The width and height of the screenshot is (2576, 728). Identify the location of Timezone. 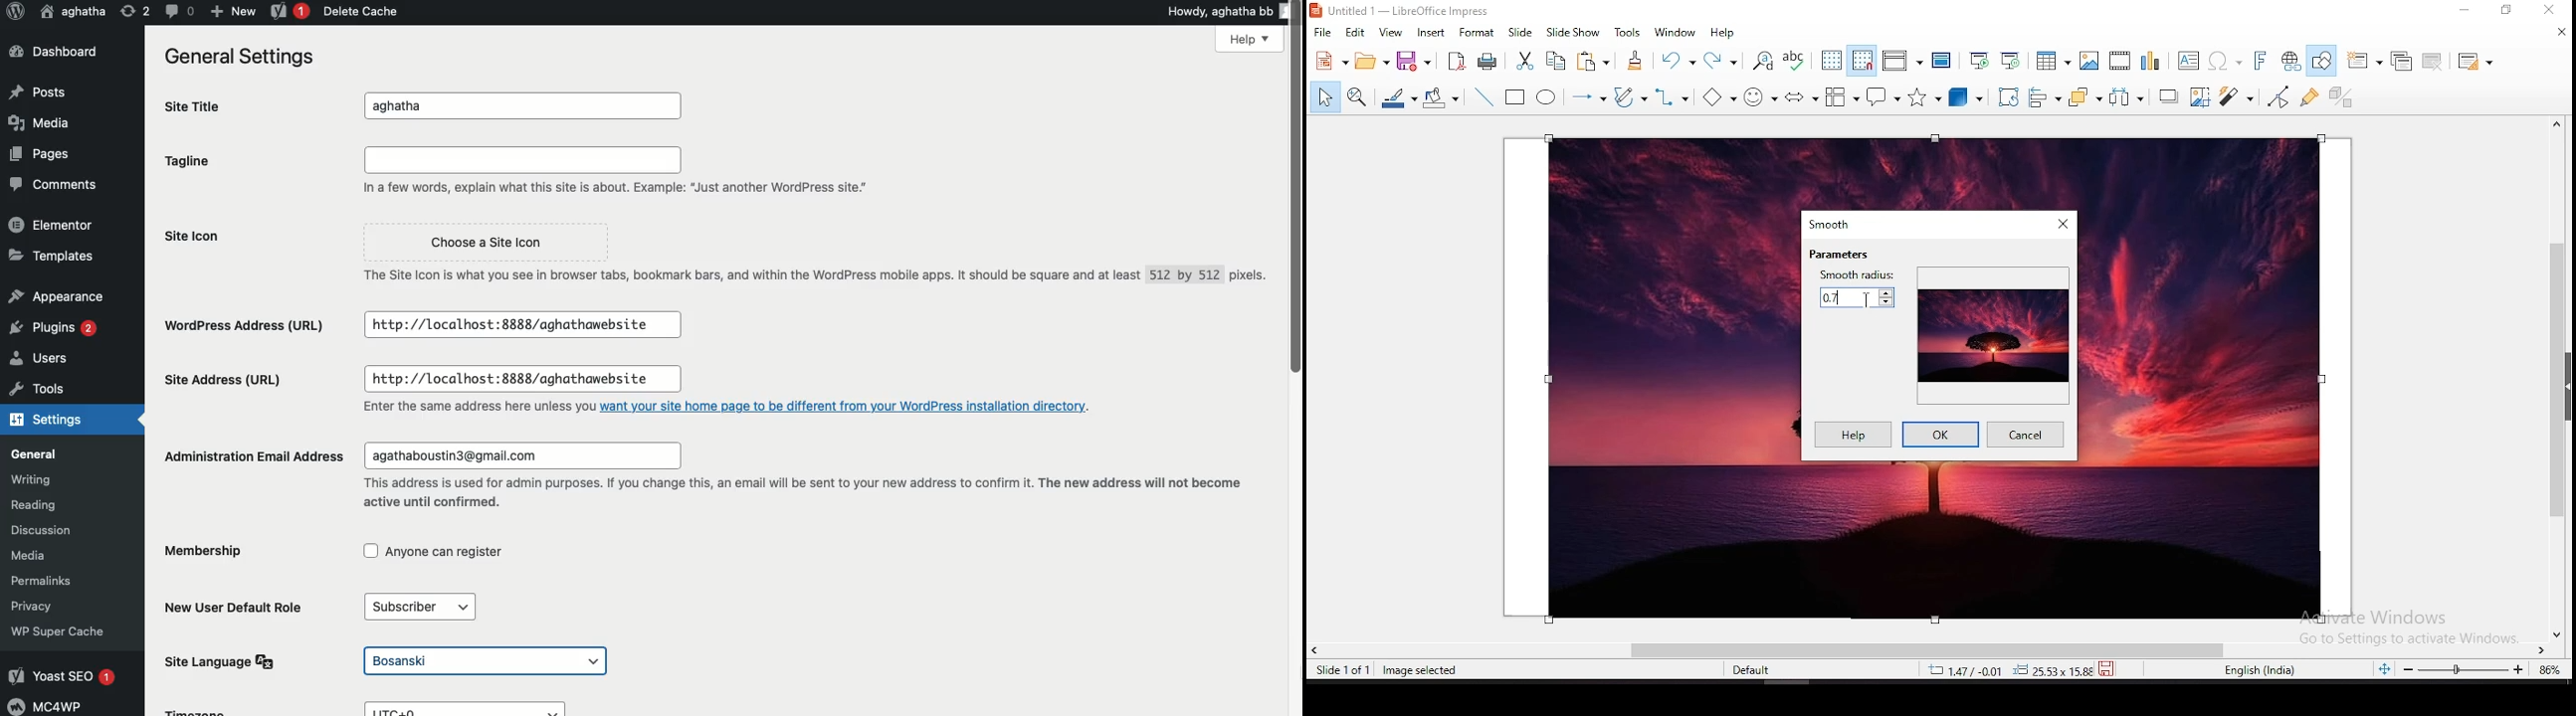
(197, 711).